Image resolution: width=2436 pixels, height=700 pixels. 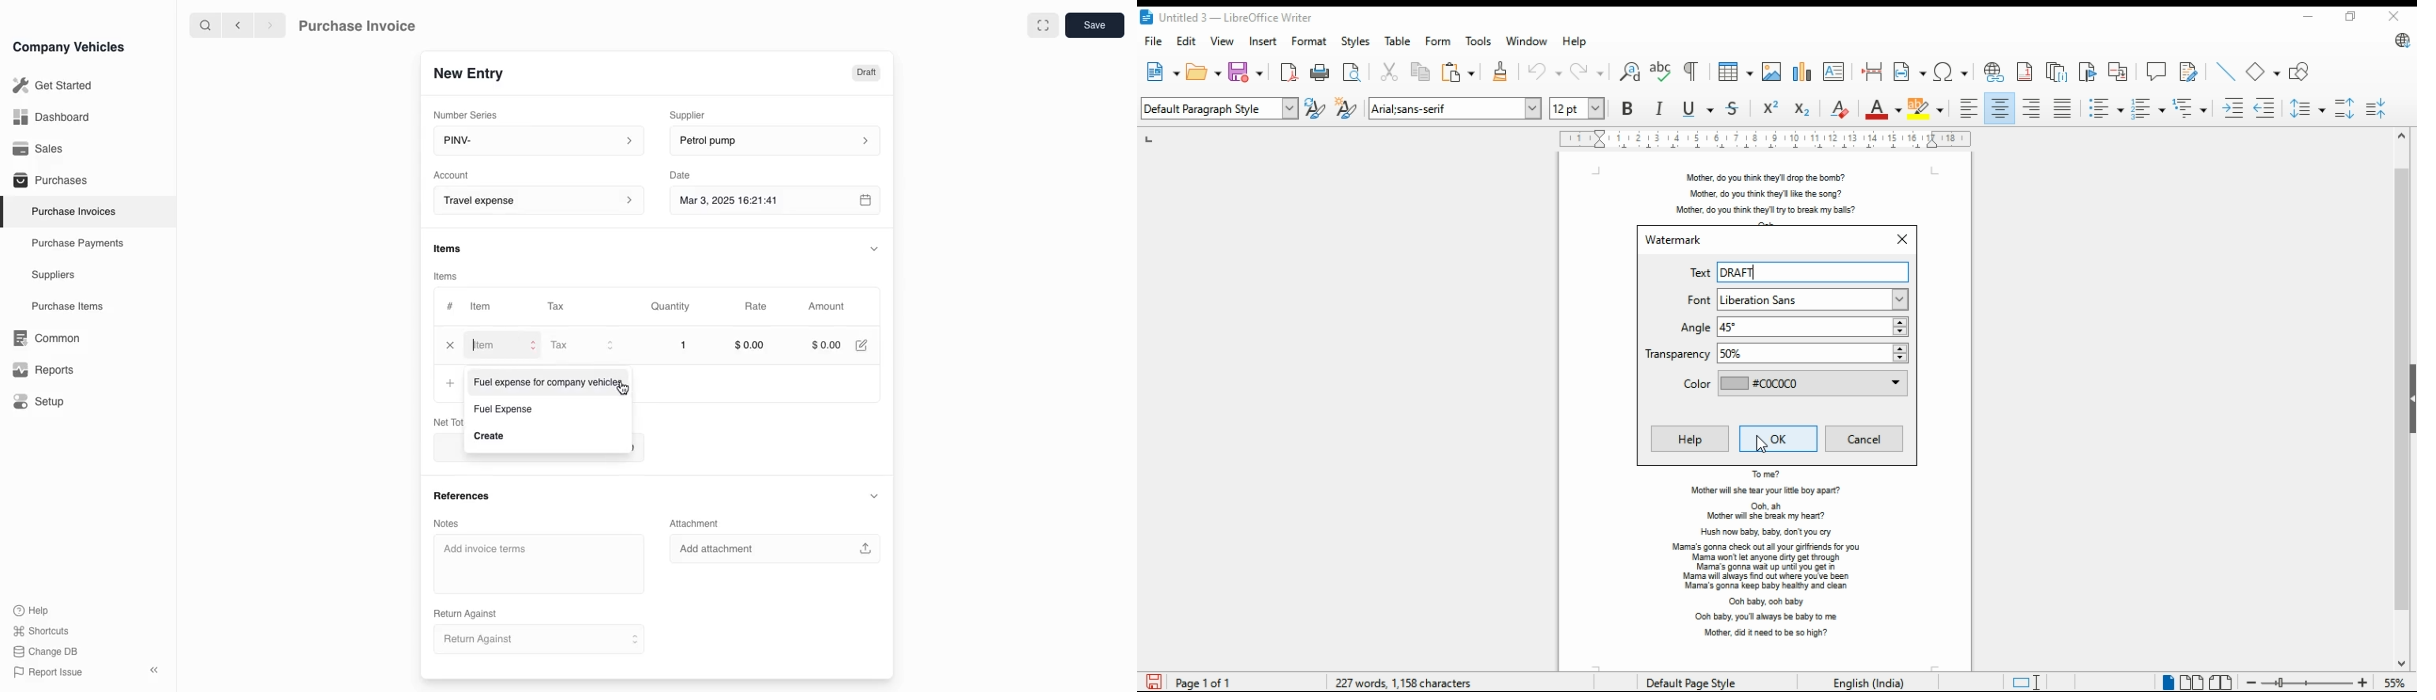 What do you see at coordinates (1865, 438) in the screenshot?
I see `cancel` at bounding box center [1865, 438].